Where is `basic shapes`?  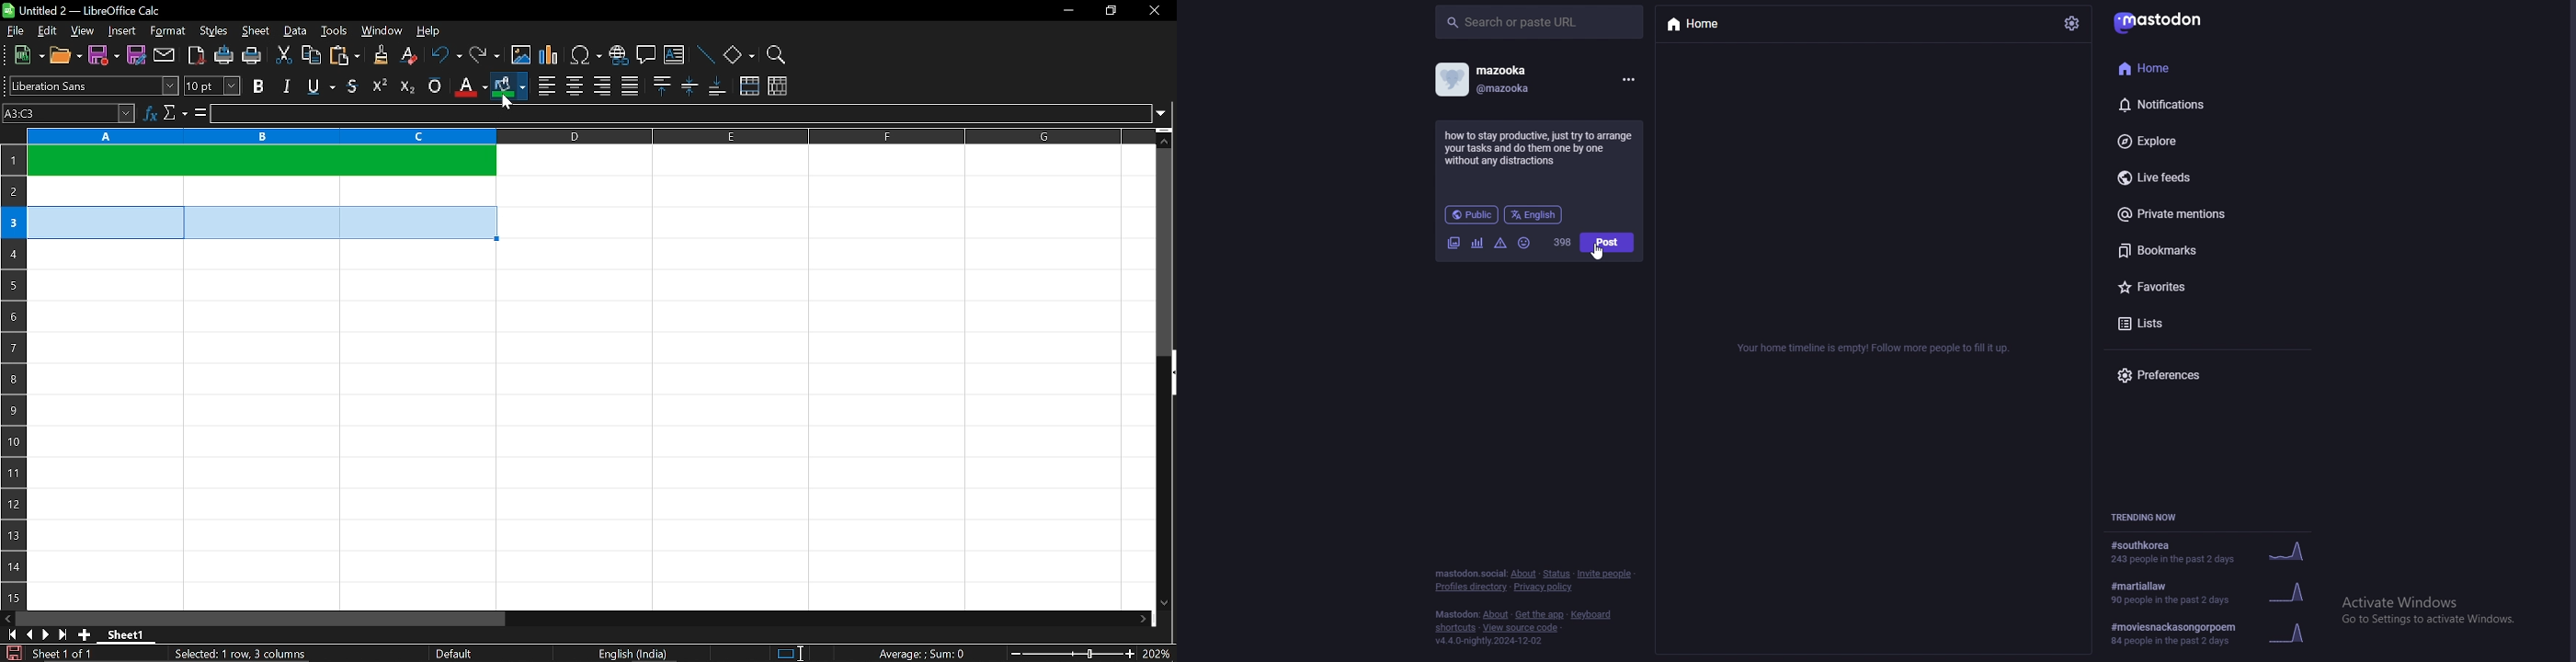
basic shapes is located at coordinates (739, 54).